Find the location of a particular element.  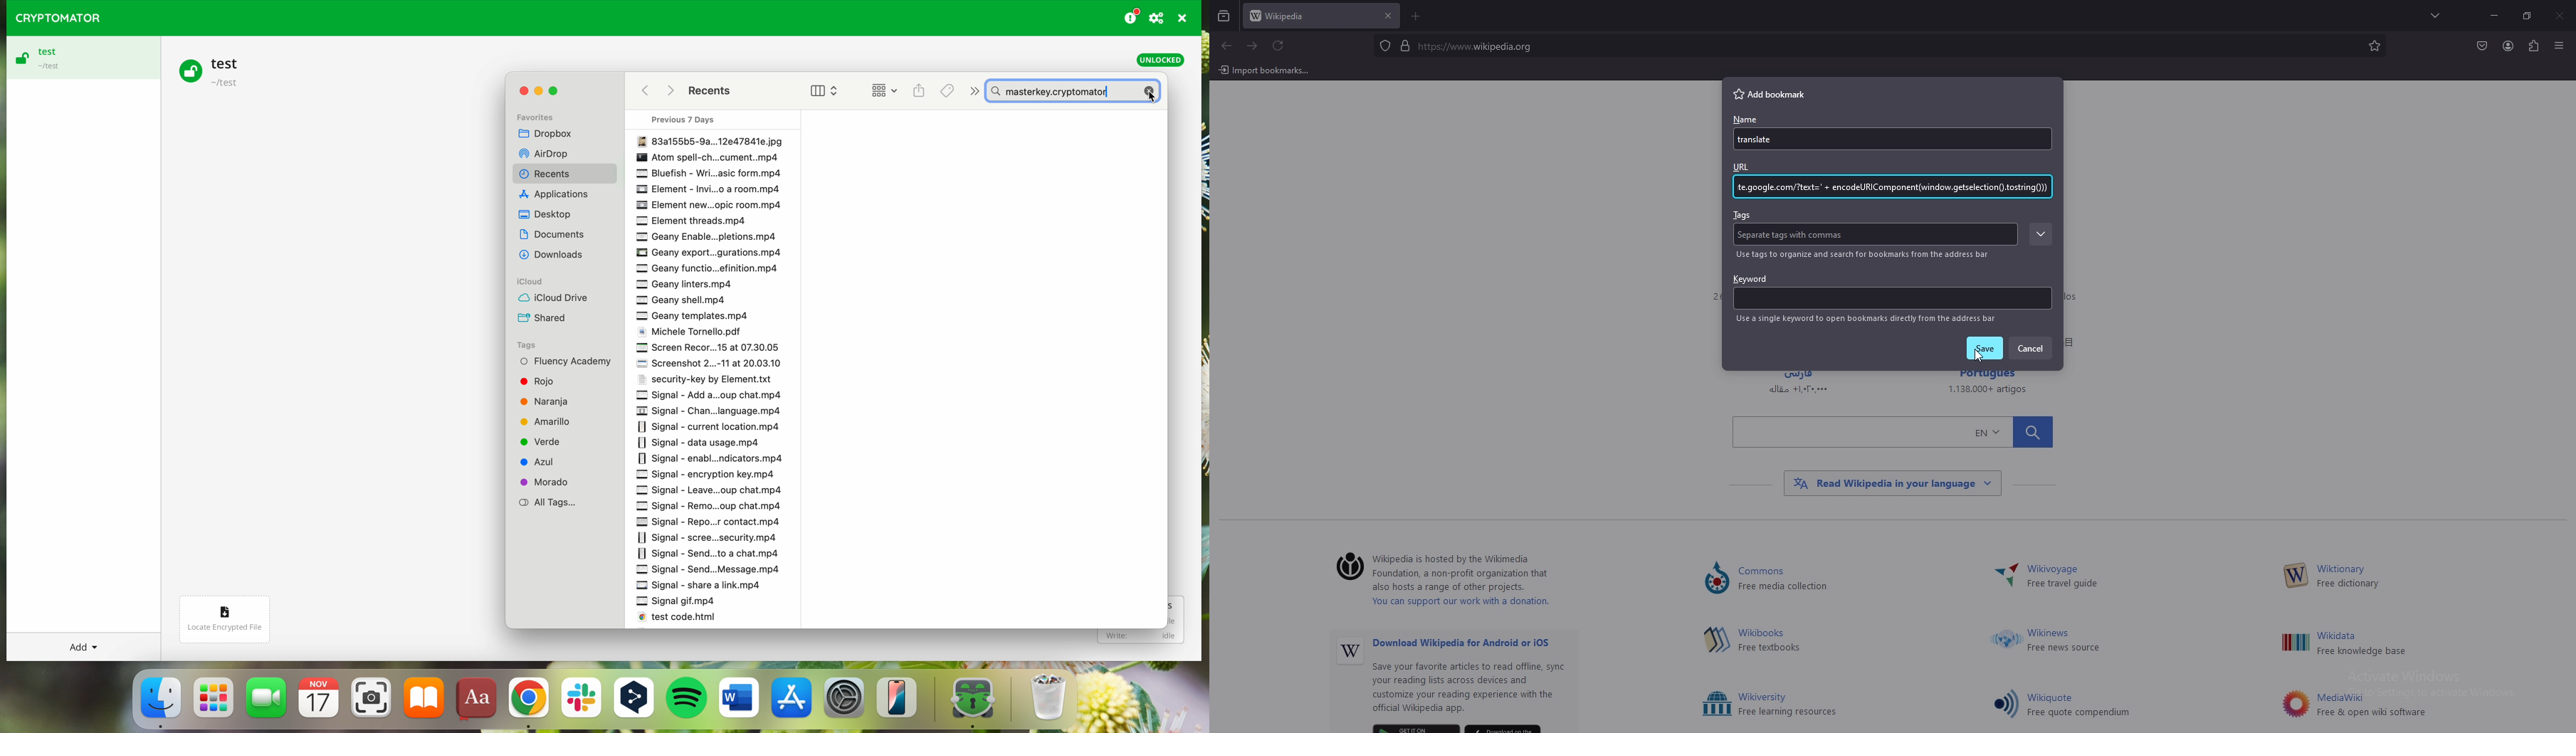

 is located at coordinates (2375, 644).